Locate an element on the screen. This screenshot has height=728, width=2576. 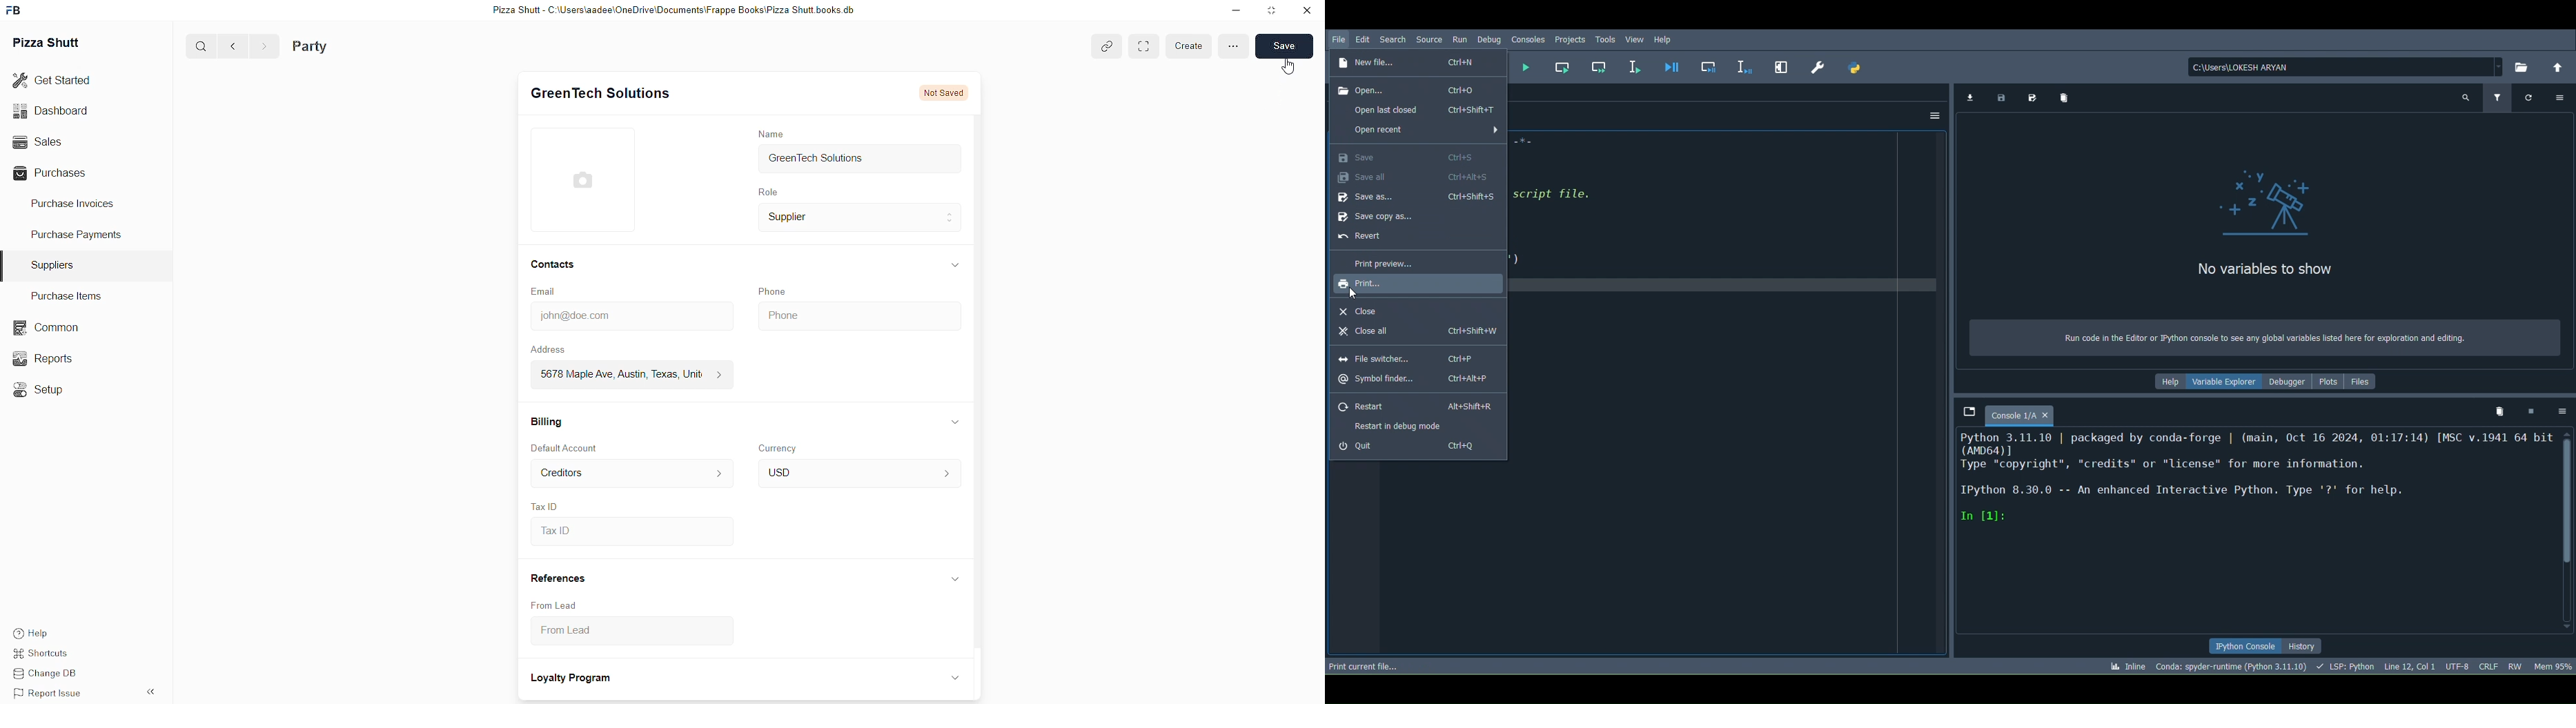
Dashboard is located at coordinates (66, 111).